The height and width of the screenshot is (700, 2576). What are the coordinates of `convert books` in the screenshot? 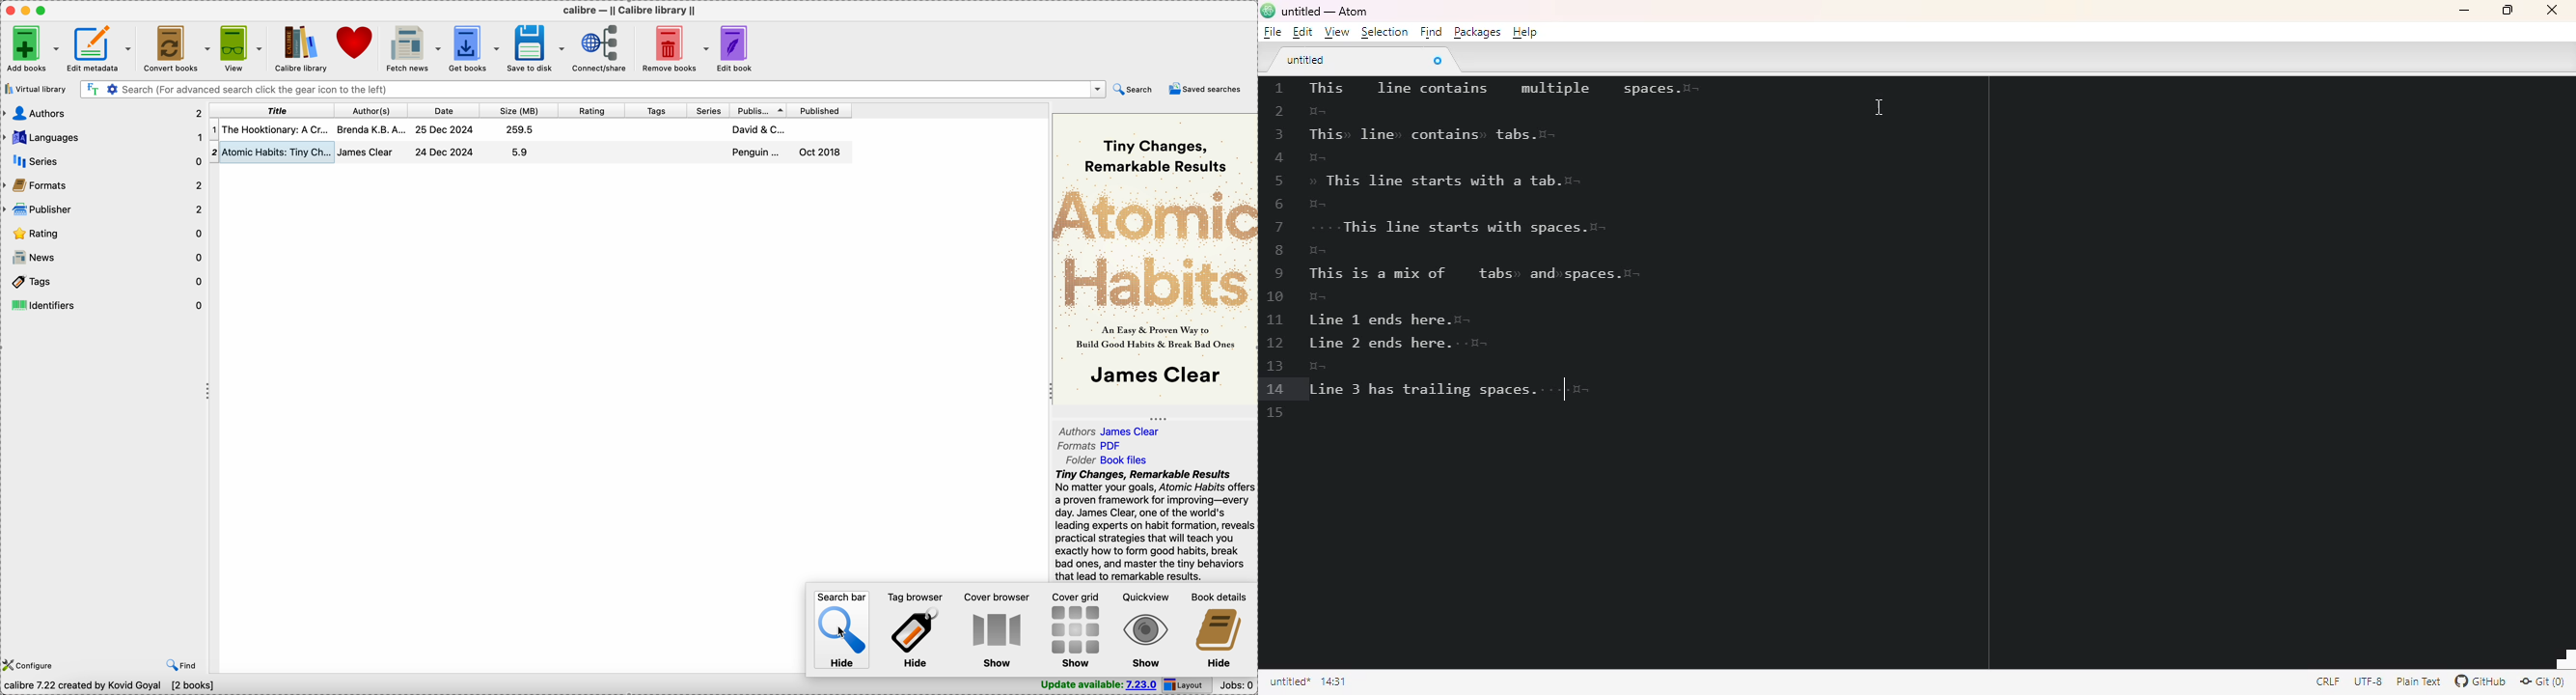 It's located at (177, 49).